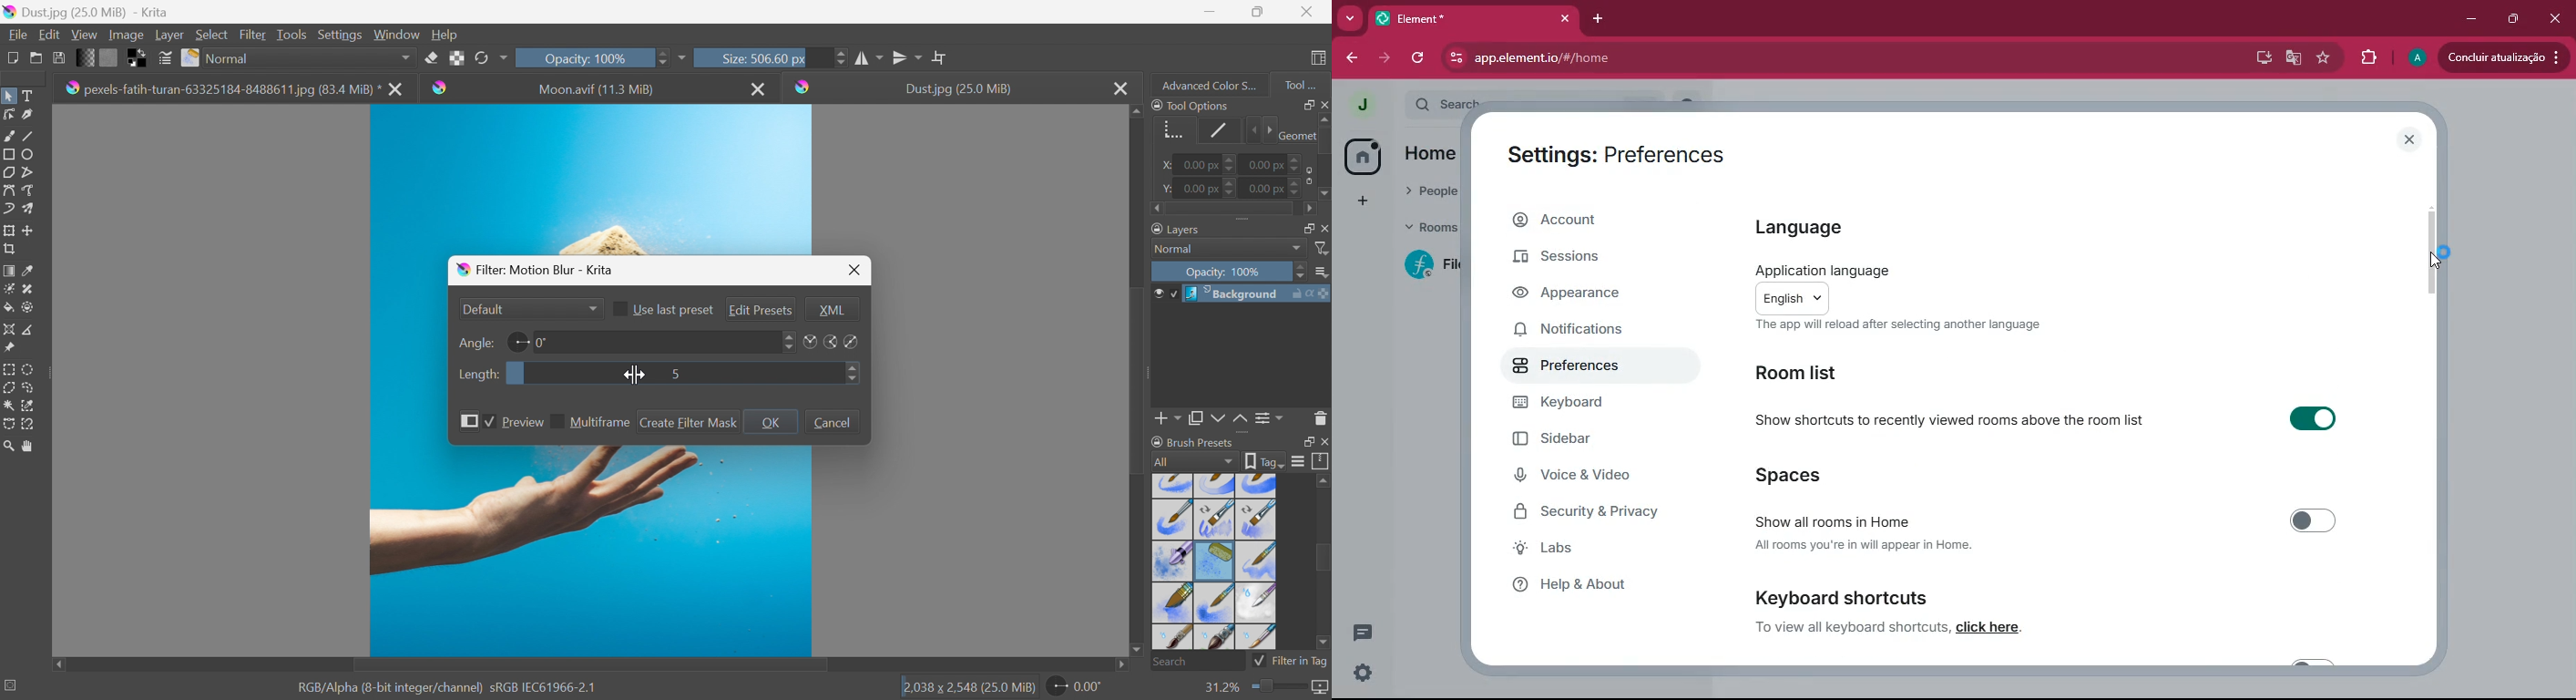  What do you see at coordinates (1297, 190) in the screenshot?
I see `Slider` at bounding box center [1297, 190].